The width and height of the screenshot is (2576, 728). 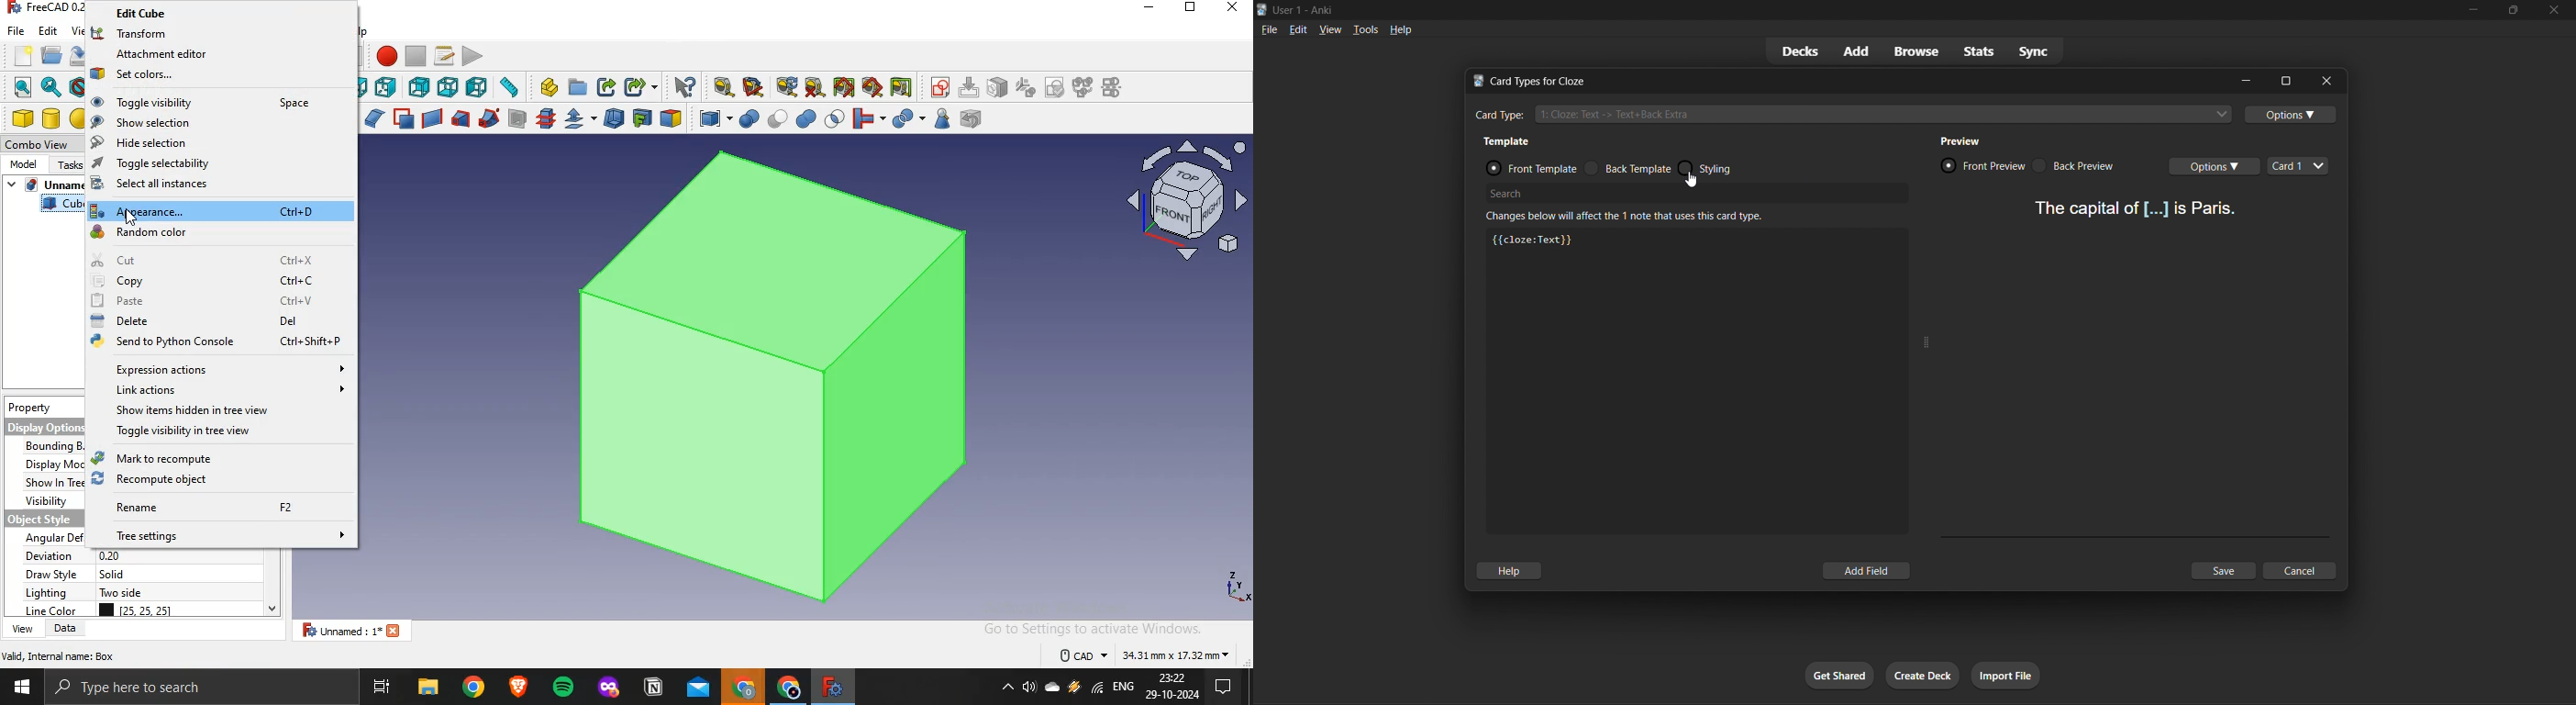 I want to click on customization box, so click(x=1695, y=377).